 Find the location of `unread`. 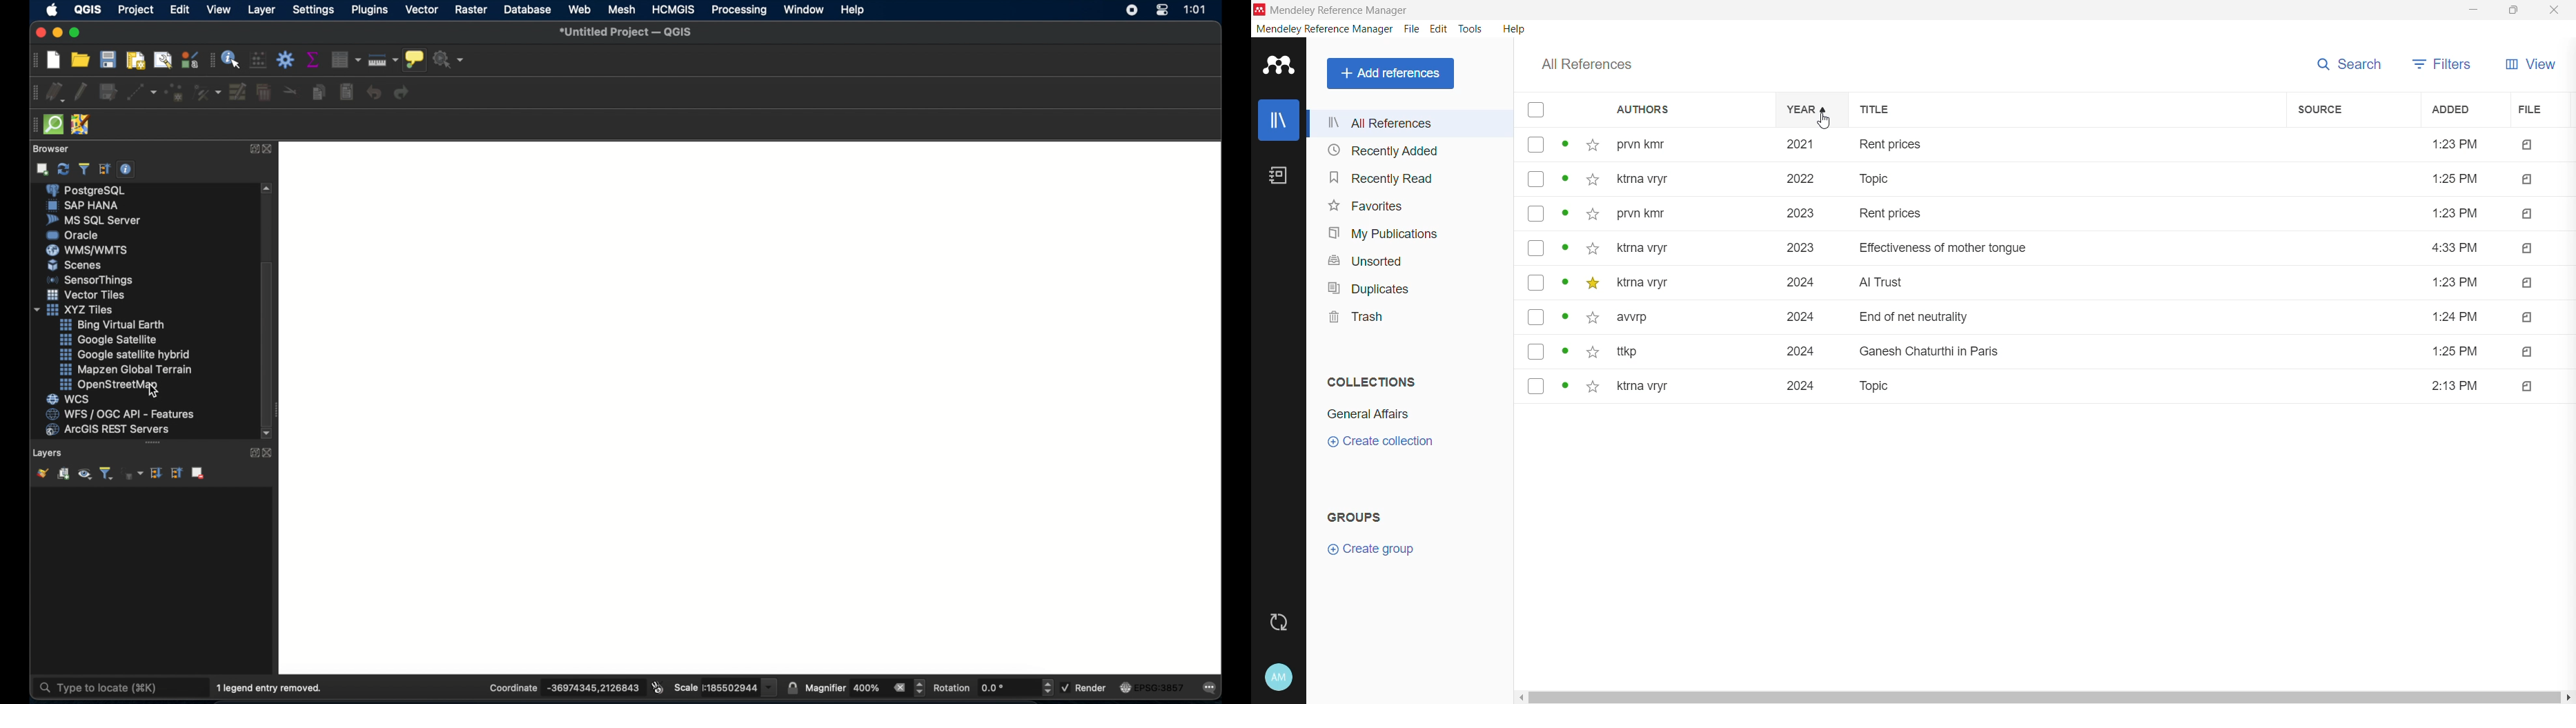

unread is located at coordinates (1566, 281).